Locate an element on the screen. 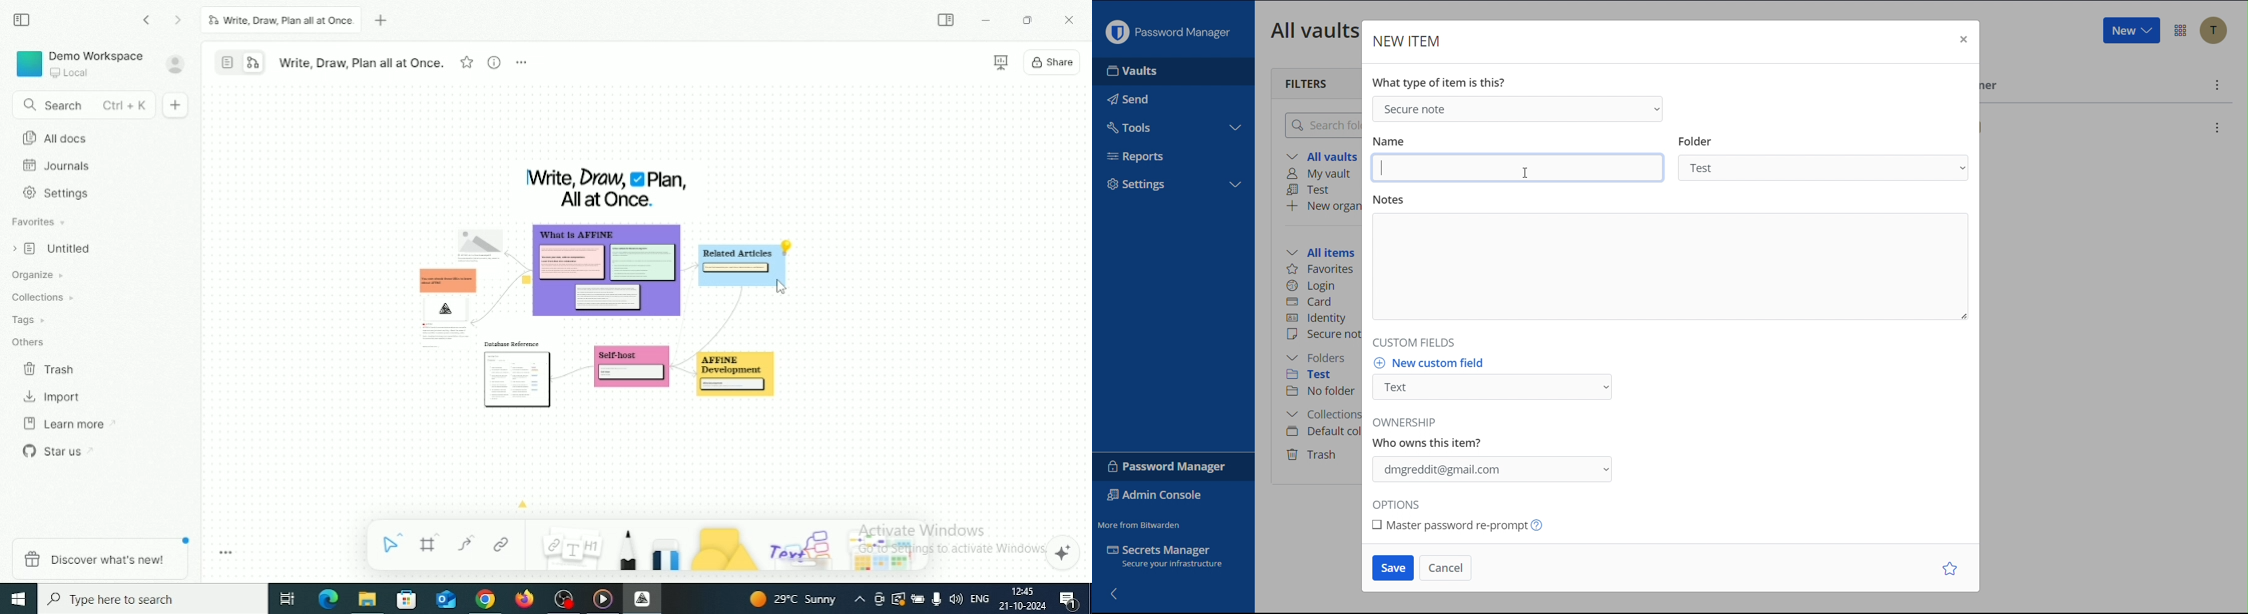 The height and width of the screenshot is (616, 2268). Tags is located at coordinates (30, 320).